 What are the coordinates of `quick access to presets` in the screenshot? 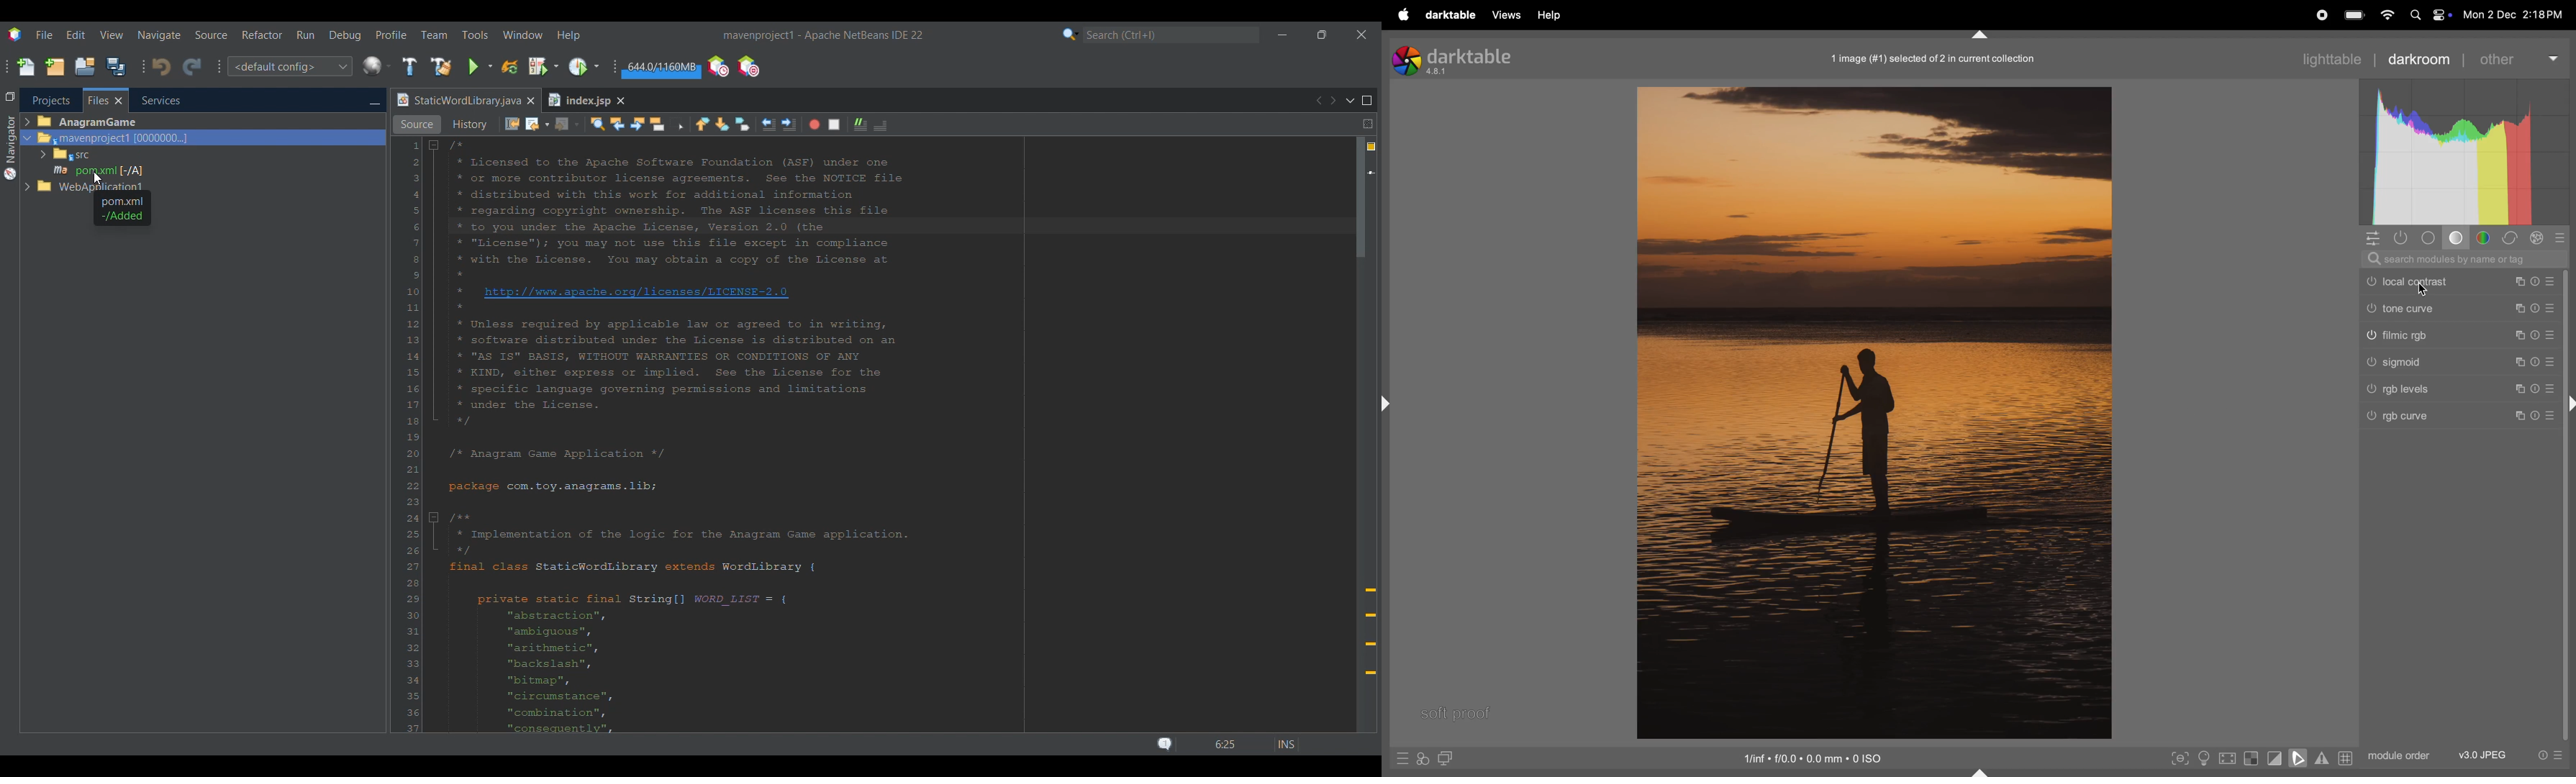 It's located at (1398, 756).